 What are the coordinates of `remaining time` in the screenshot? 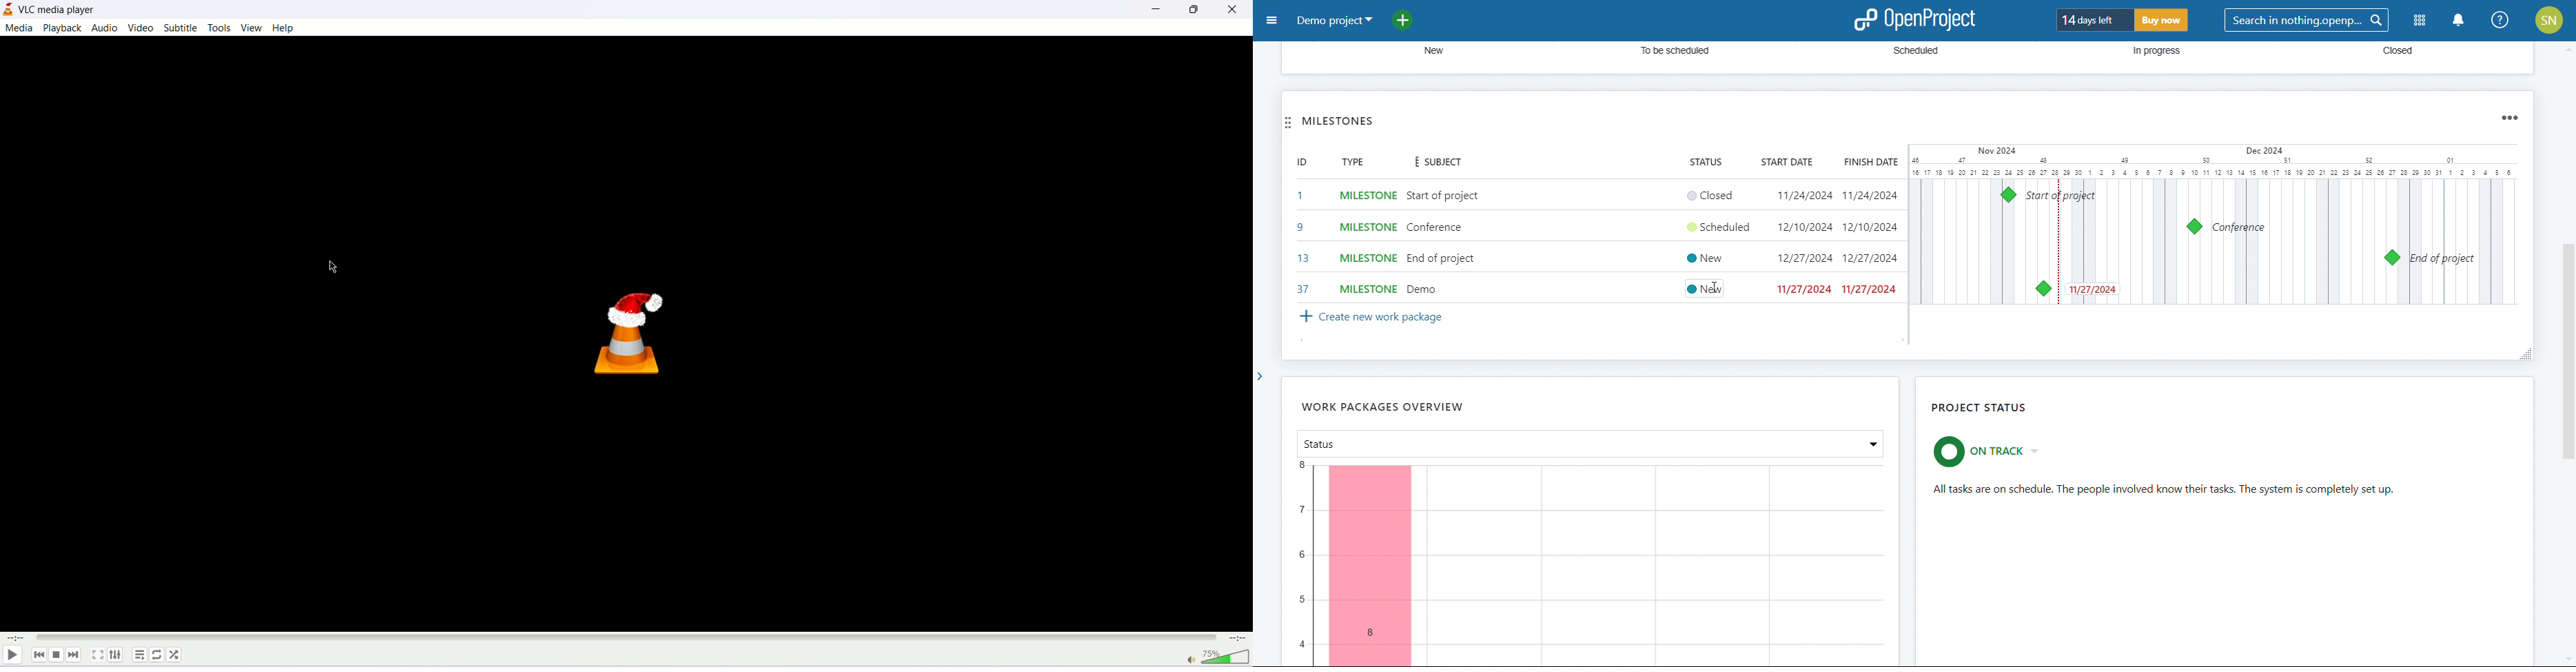 It's located at (1236, 638).